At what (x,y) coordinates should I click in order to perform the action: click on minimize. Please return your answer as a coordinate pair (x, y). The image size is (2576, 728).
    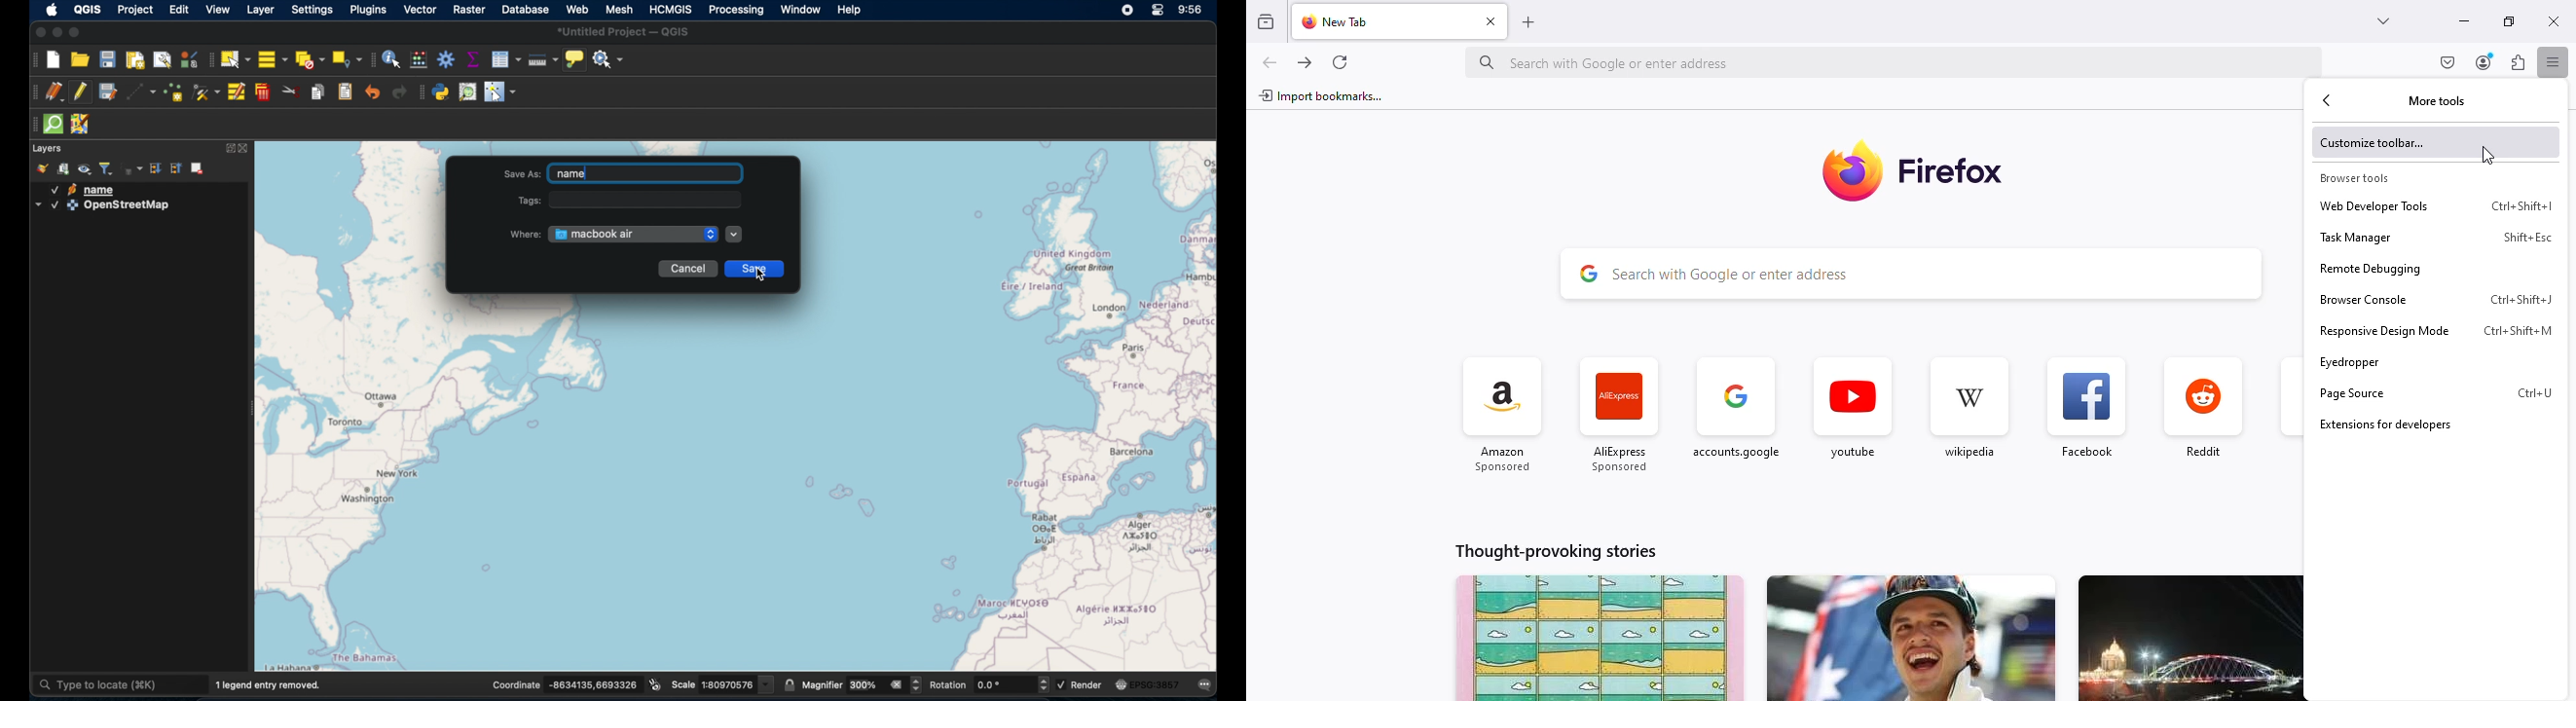
    Looking at the image, I should click on (2464, 21).